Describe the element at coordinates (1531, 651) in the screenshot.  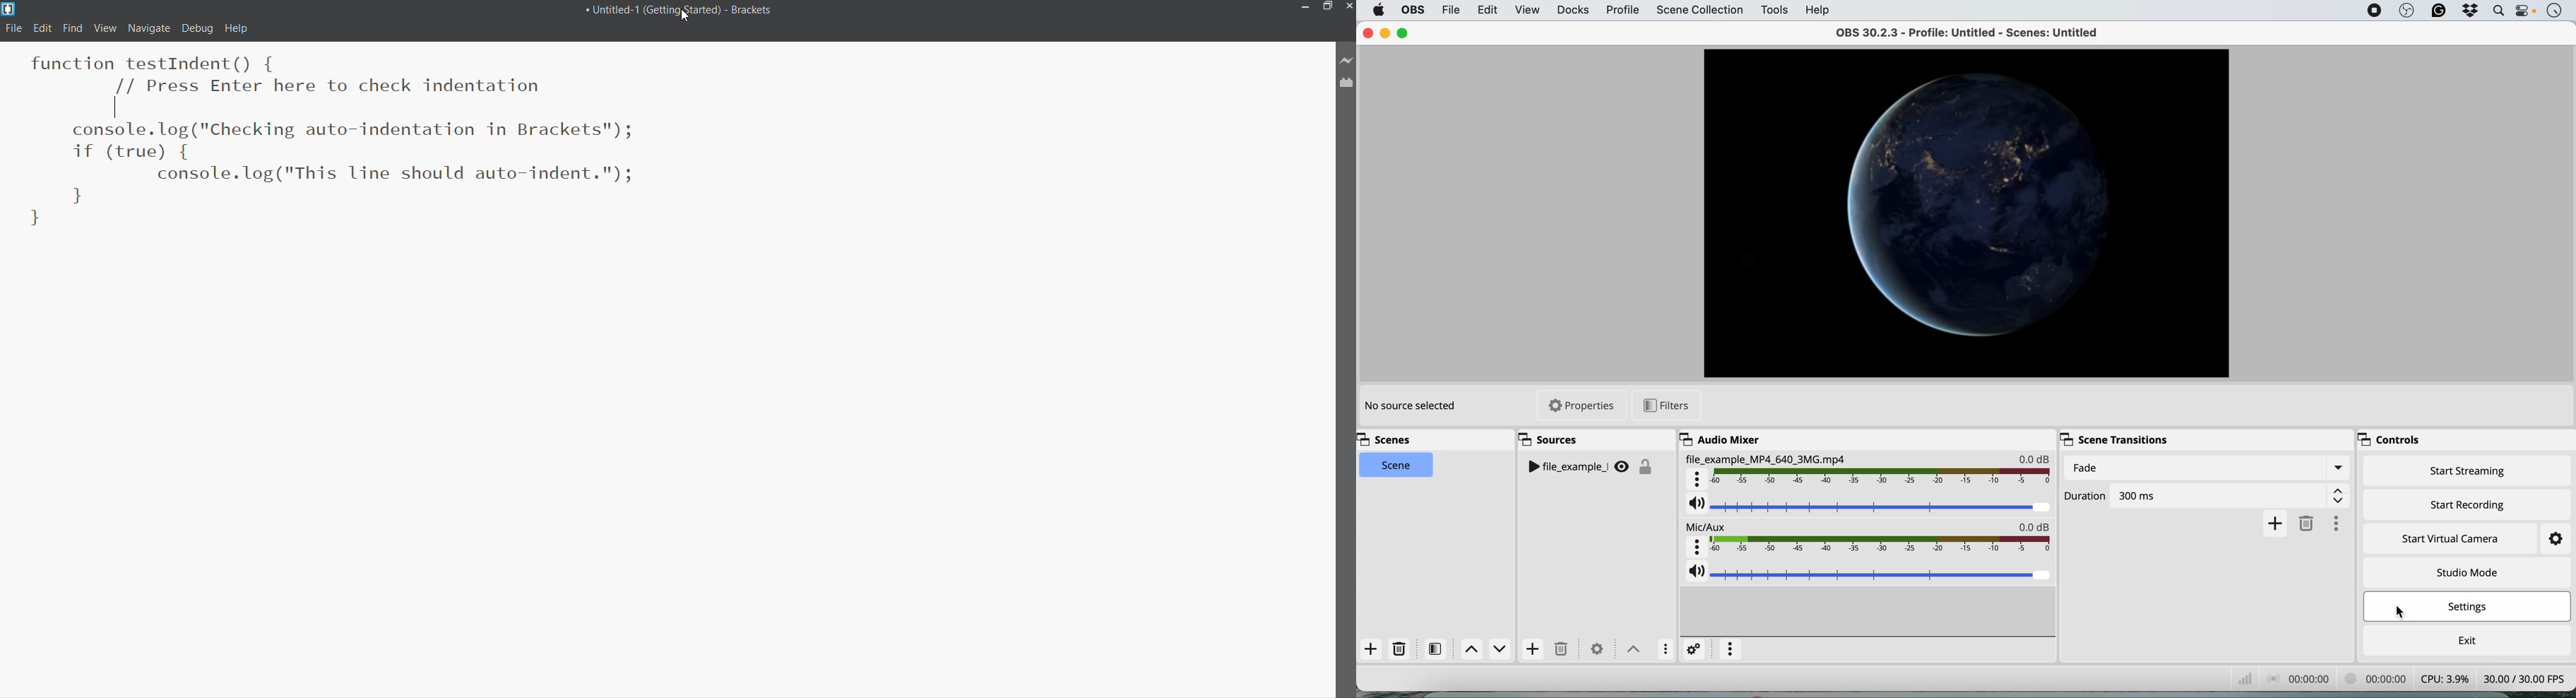
I see `add source` at that location.